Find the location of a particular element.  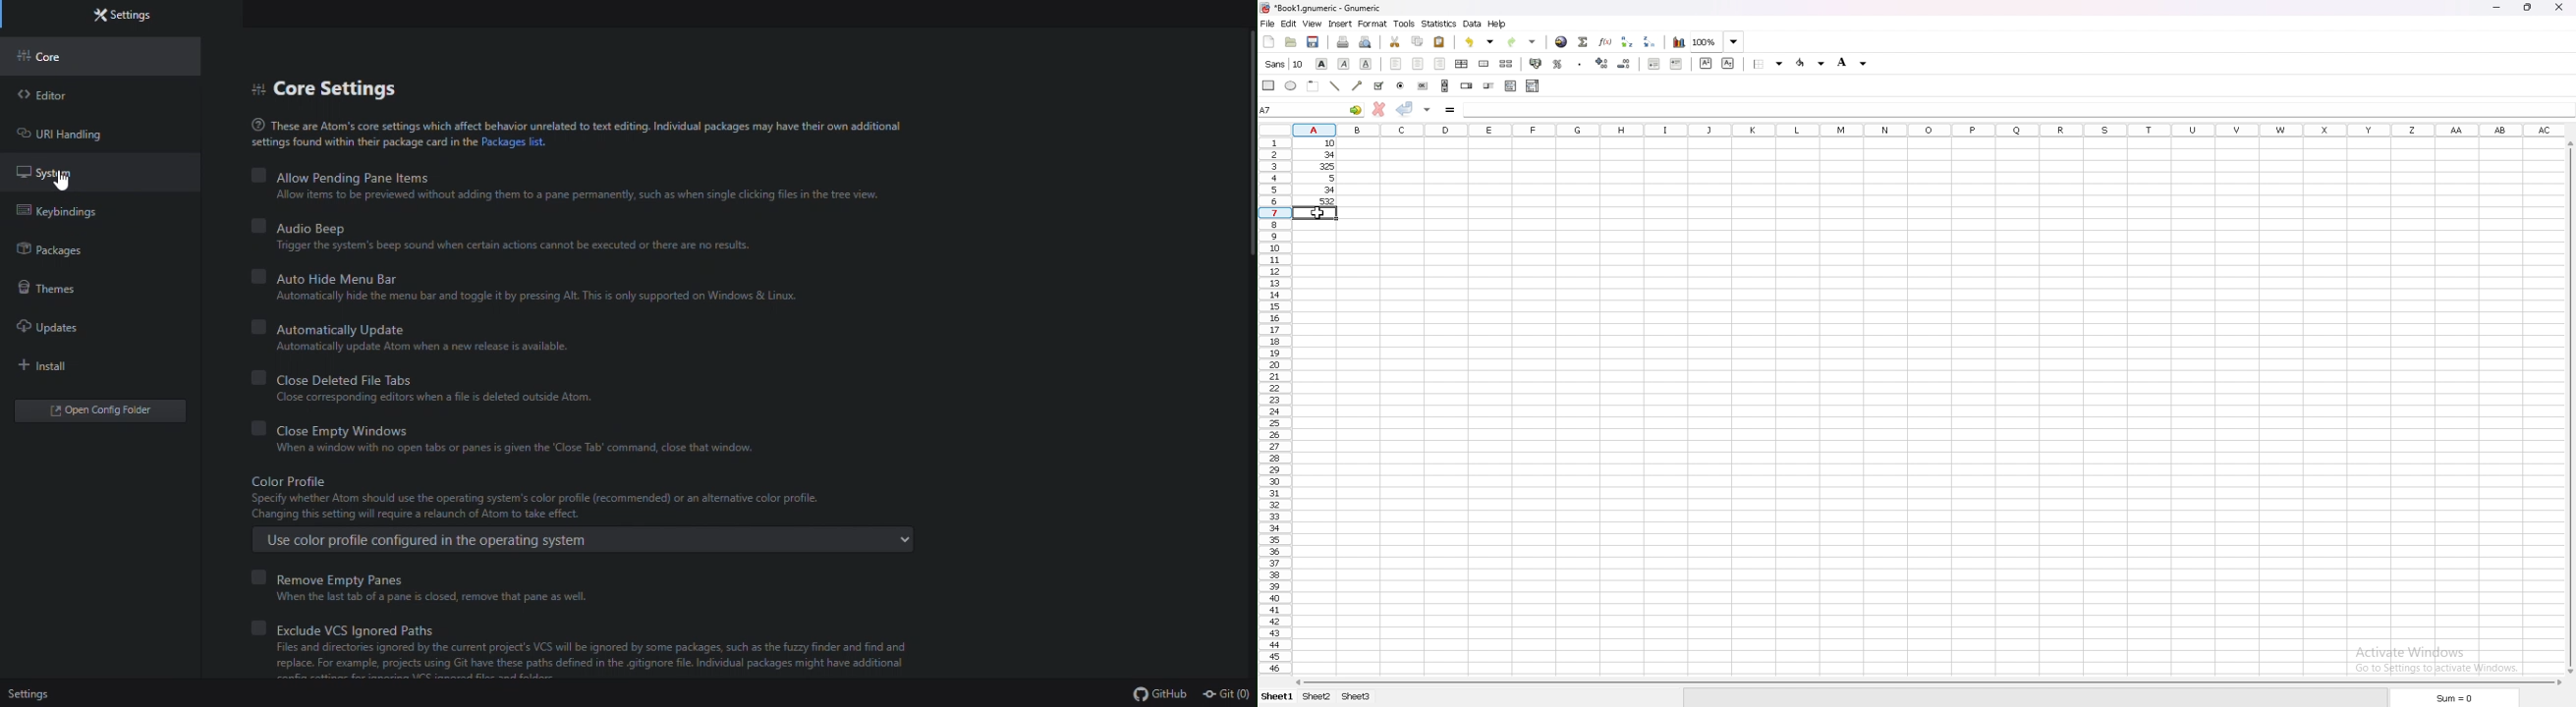

undo is located at coordinates (1481, 42).